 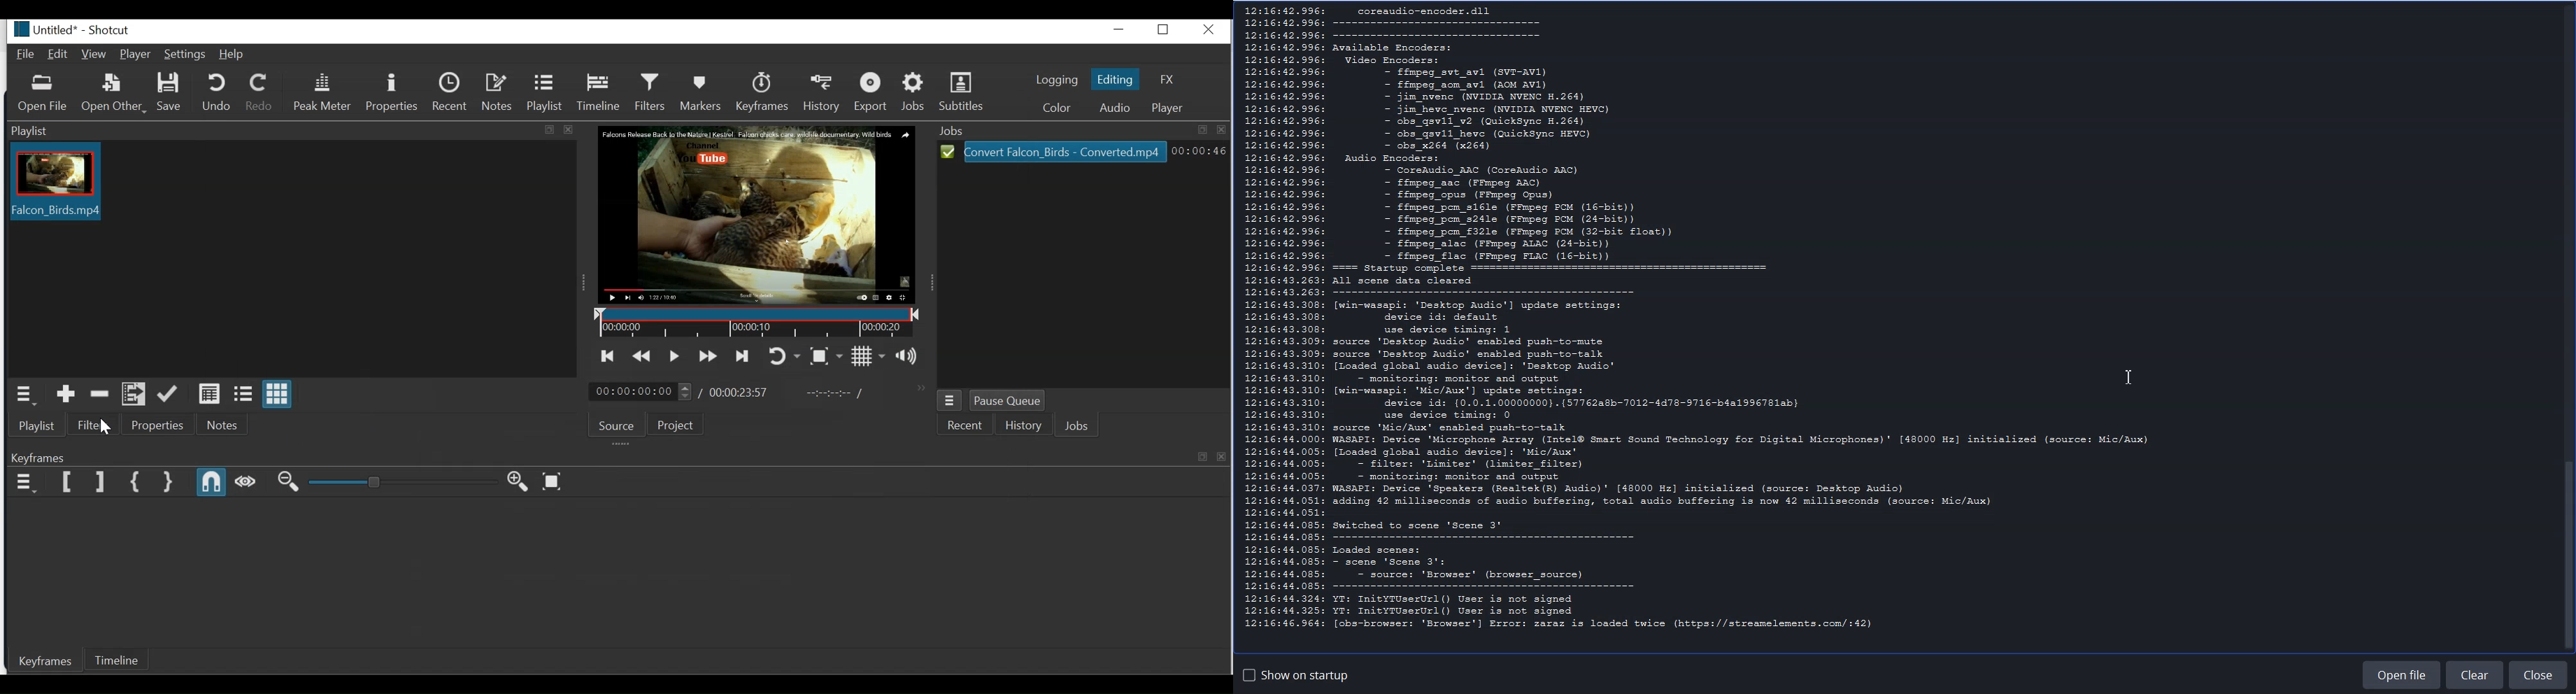 What do you see at coordinates (26, 395) in the screenshot?
I see `Playlist menu` at bounding box center [26, 395].